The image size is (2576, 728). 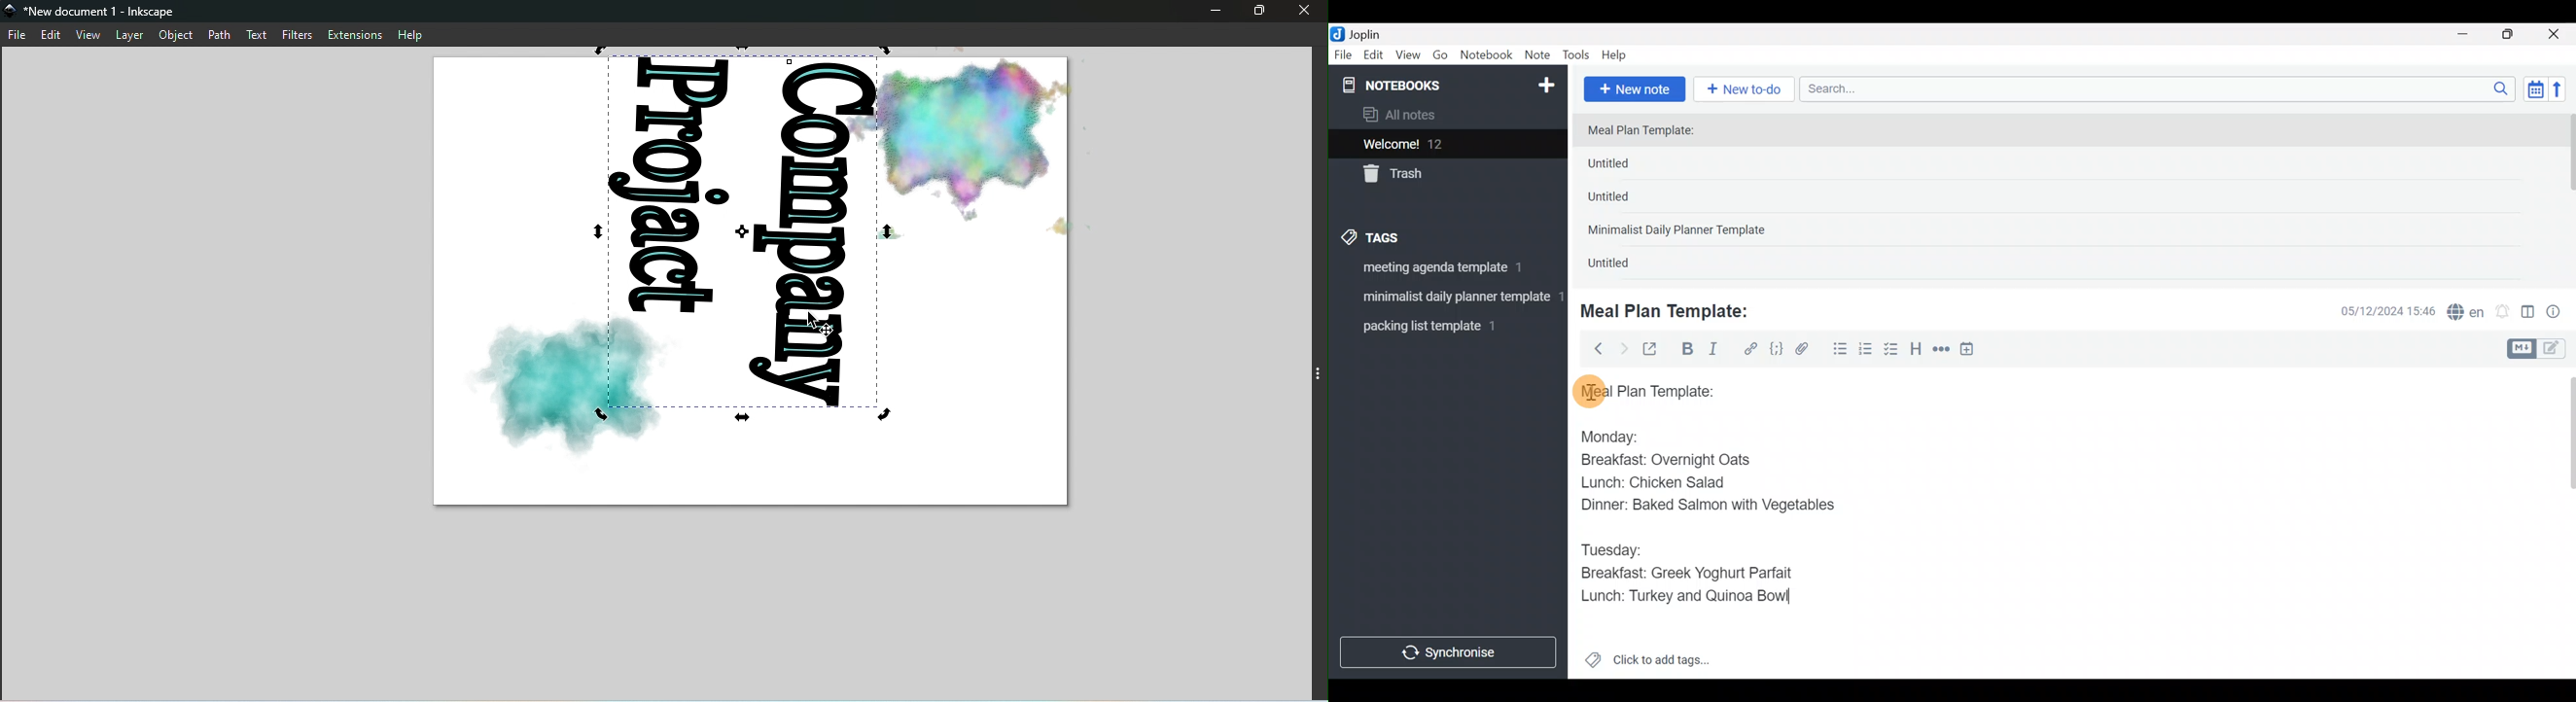 I want to click on Search bar, so click(x=2161, y=87).